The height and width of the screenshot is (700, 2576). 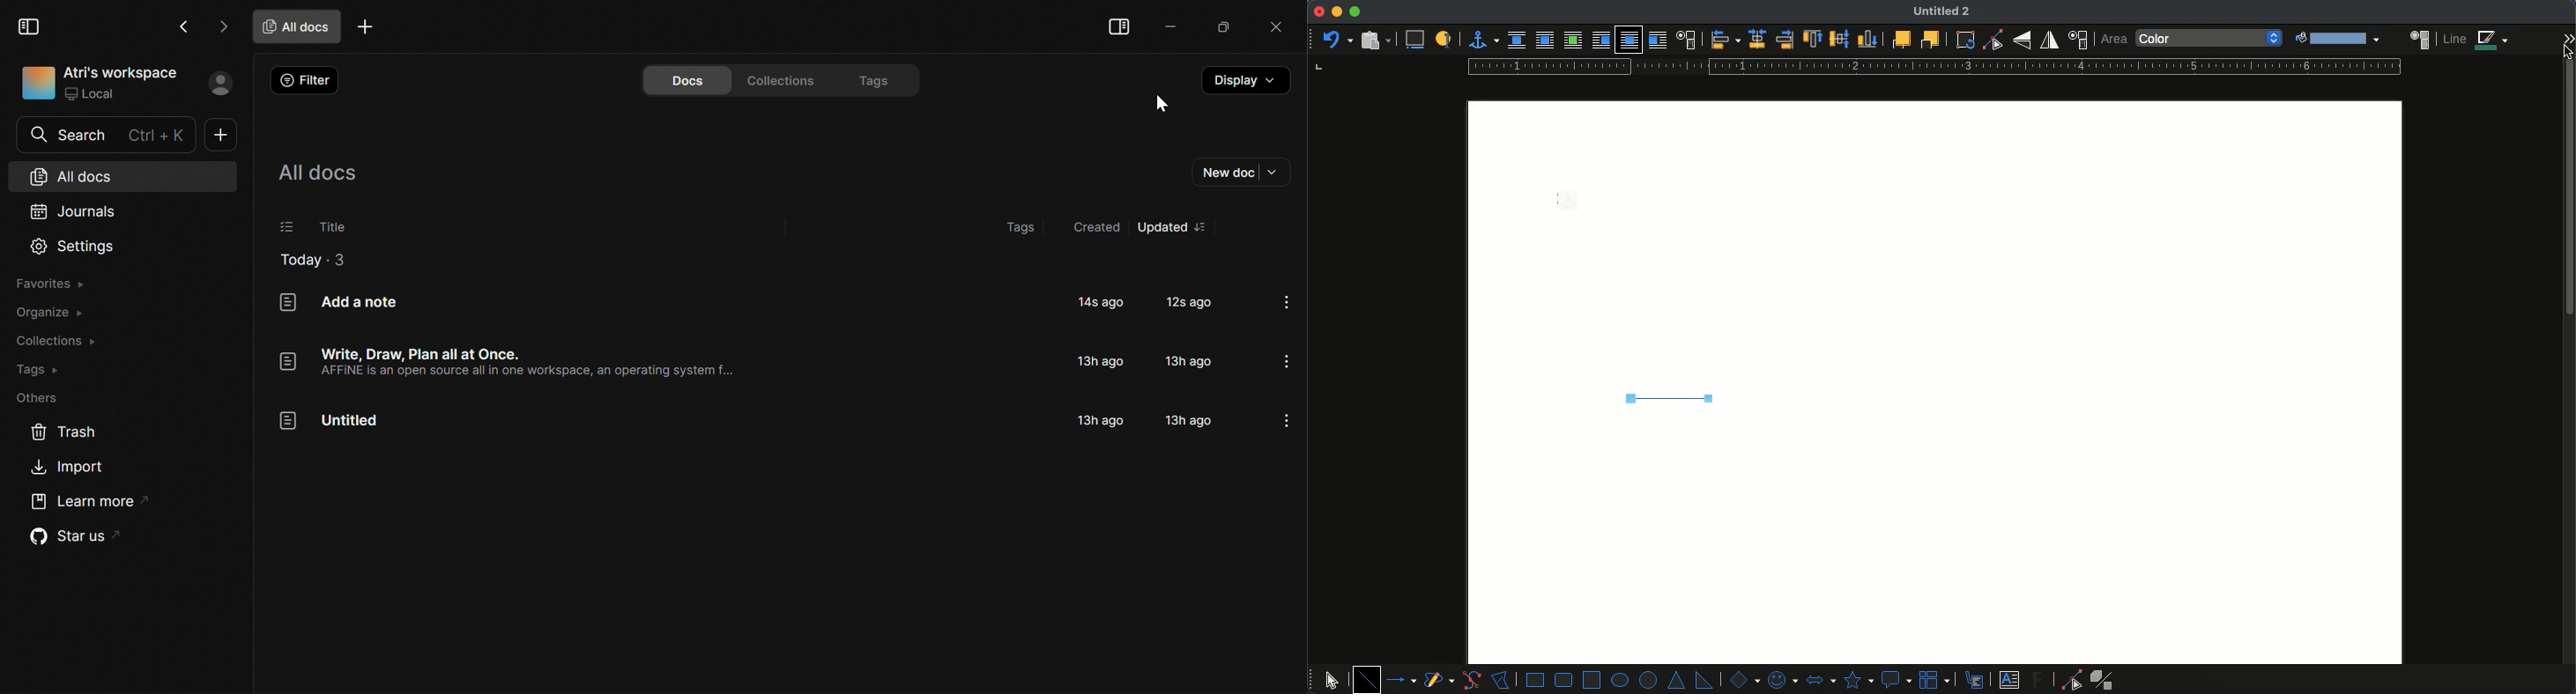 I want to click on flip vertically, so click(x=2022, y=40).